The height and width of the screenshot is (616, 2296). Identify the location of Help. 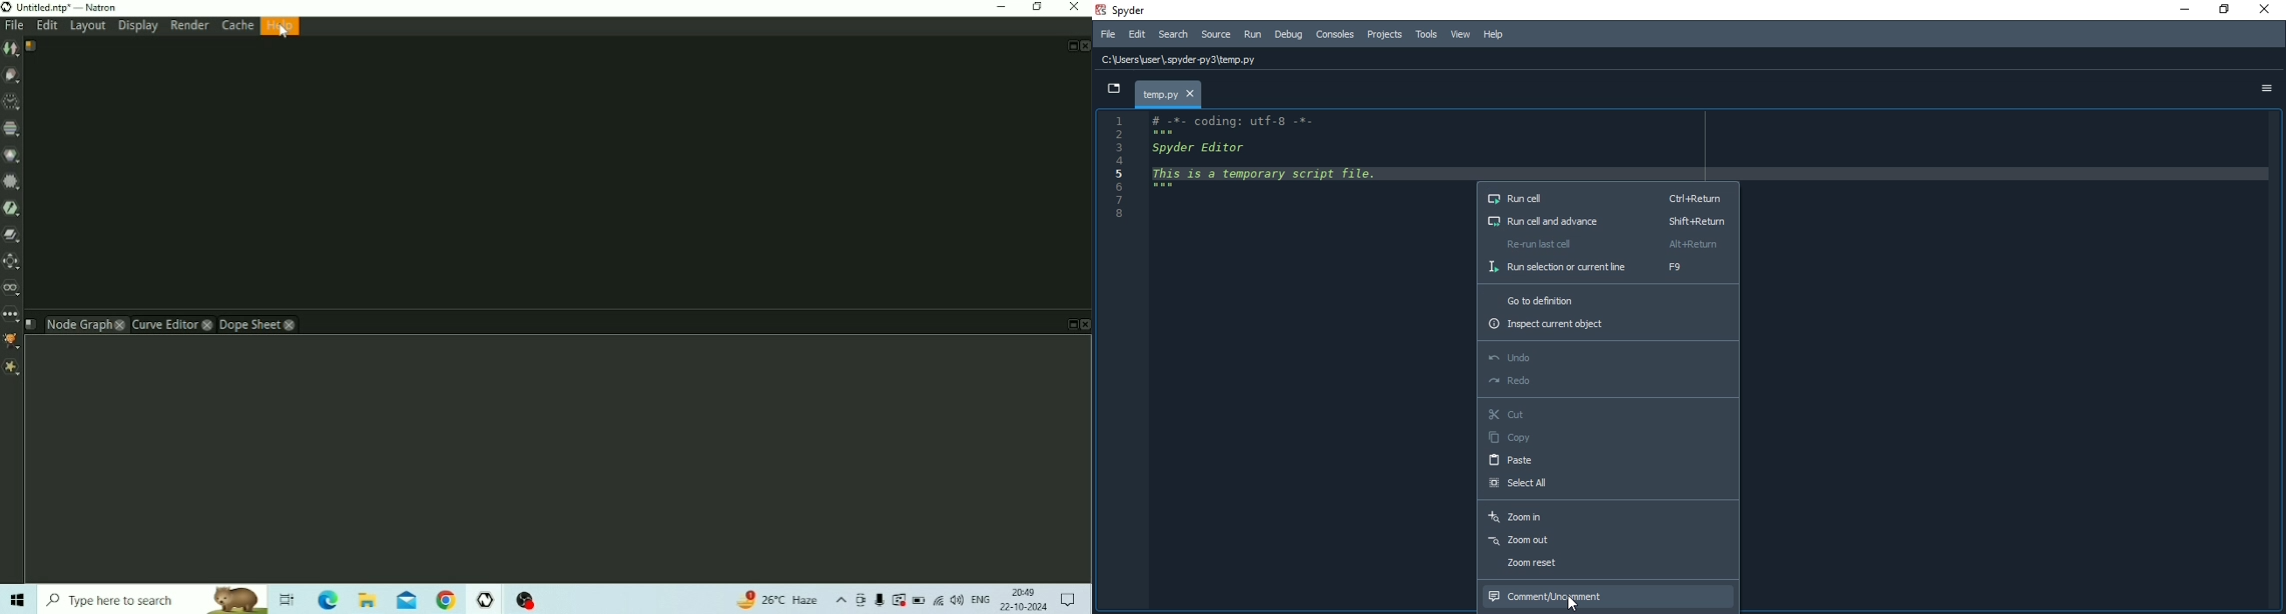
(1493, 35).